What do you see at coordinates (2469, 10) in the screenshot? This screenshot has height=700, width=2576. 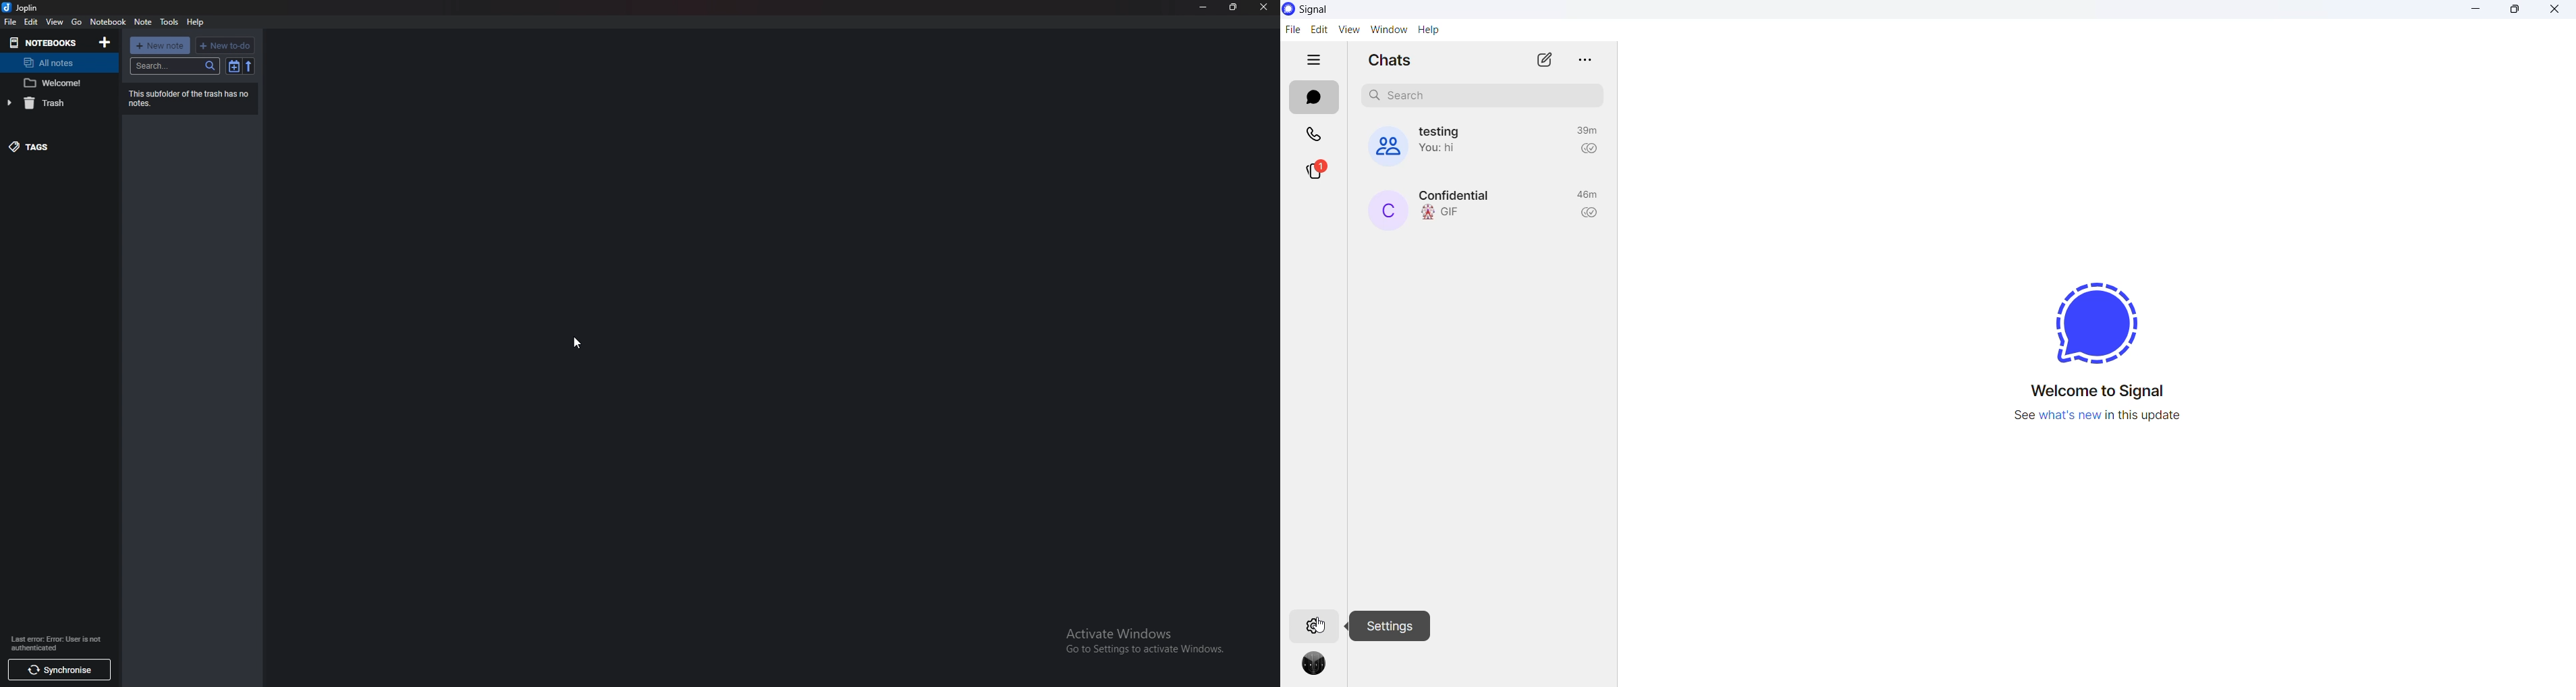 I see `minimize` at bounding box center [2469, 10].